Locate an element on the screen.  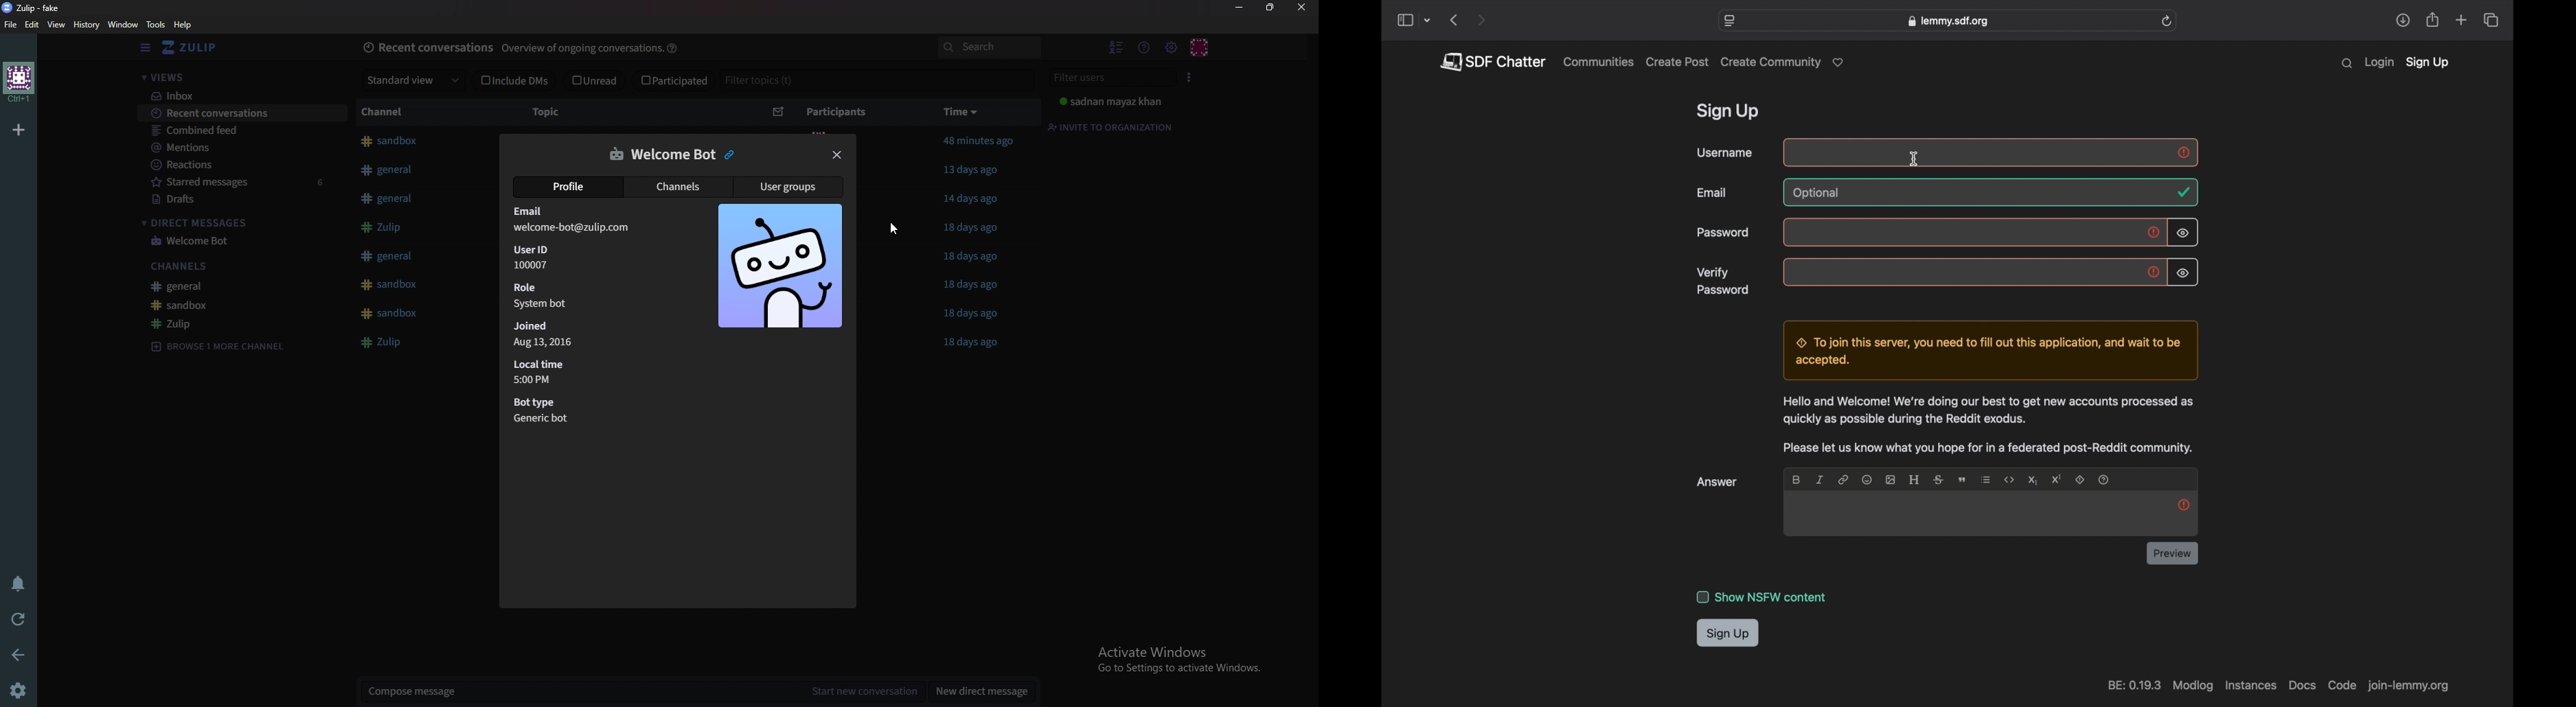
# Zulip is located at coordinates (385, 343).